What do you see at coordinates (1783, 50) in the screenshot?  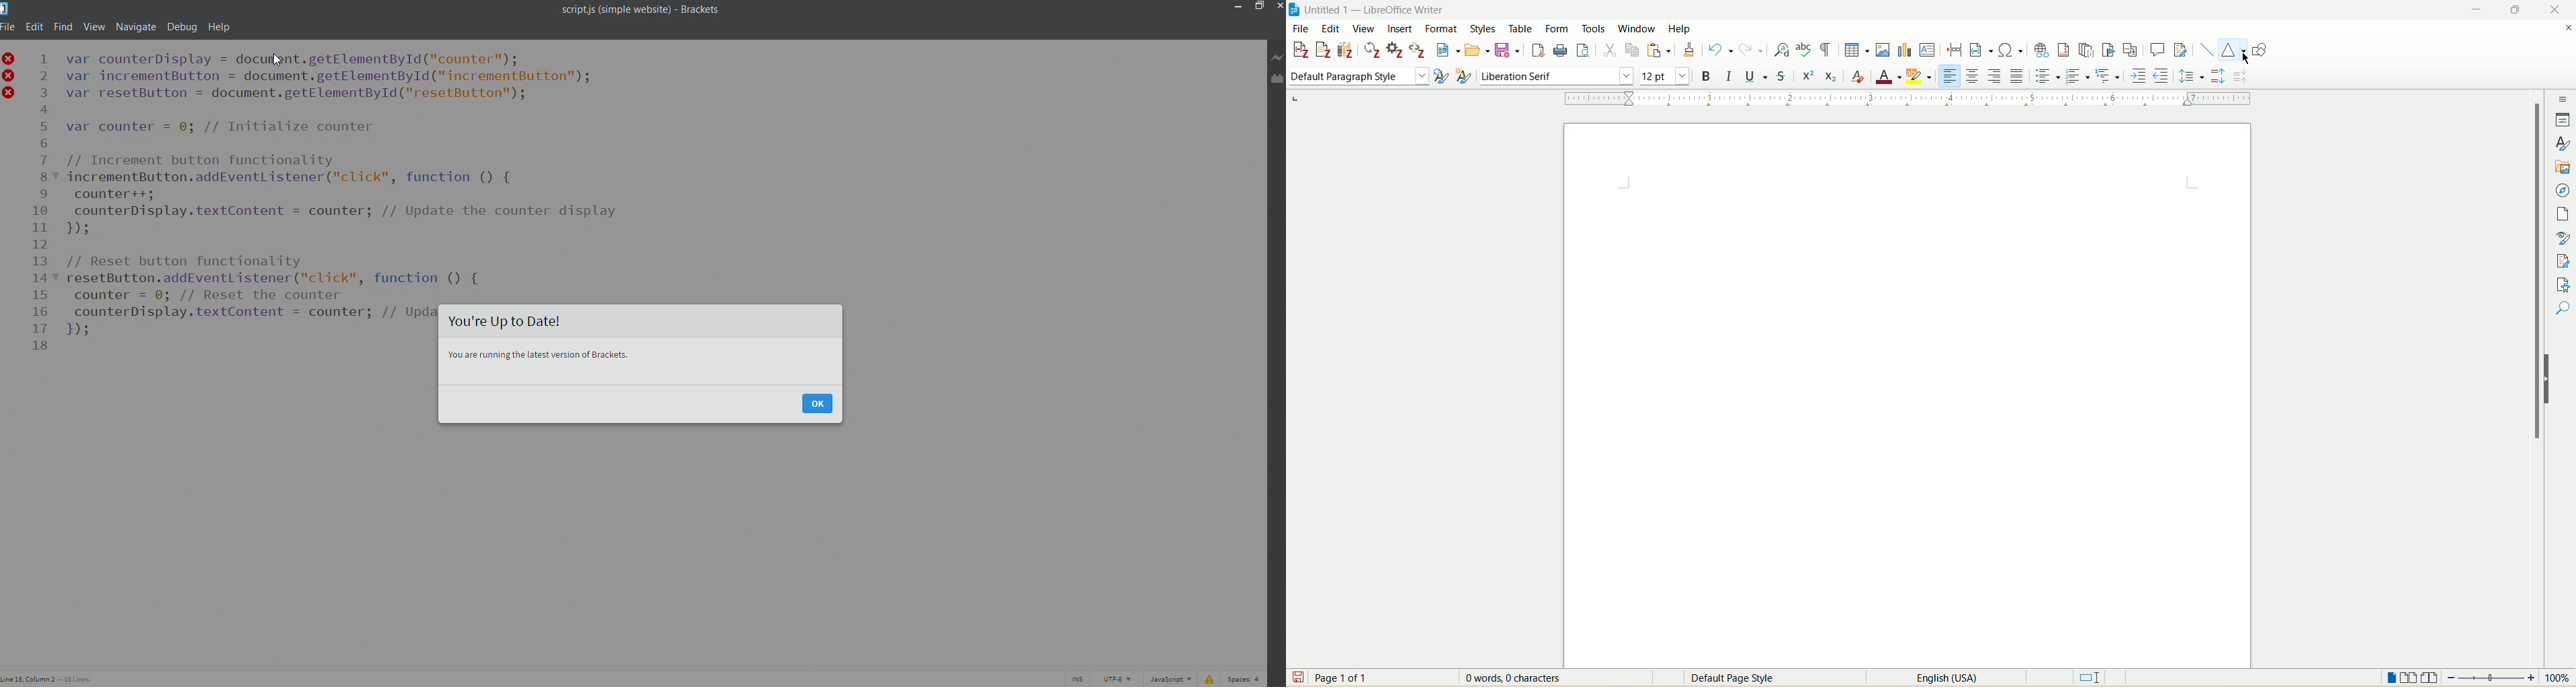 I see `find and replace` at bounding box center [1783, 50].